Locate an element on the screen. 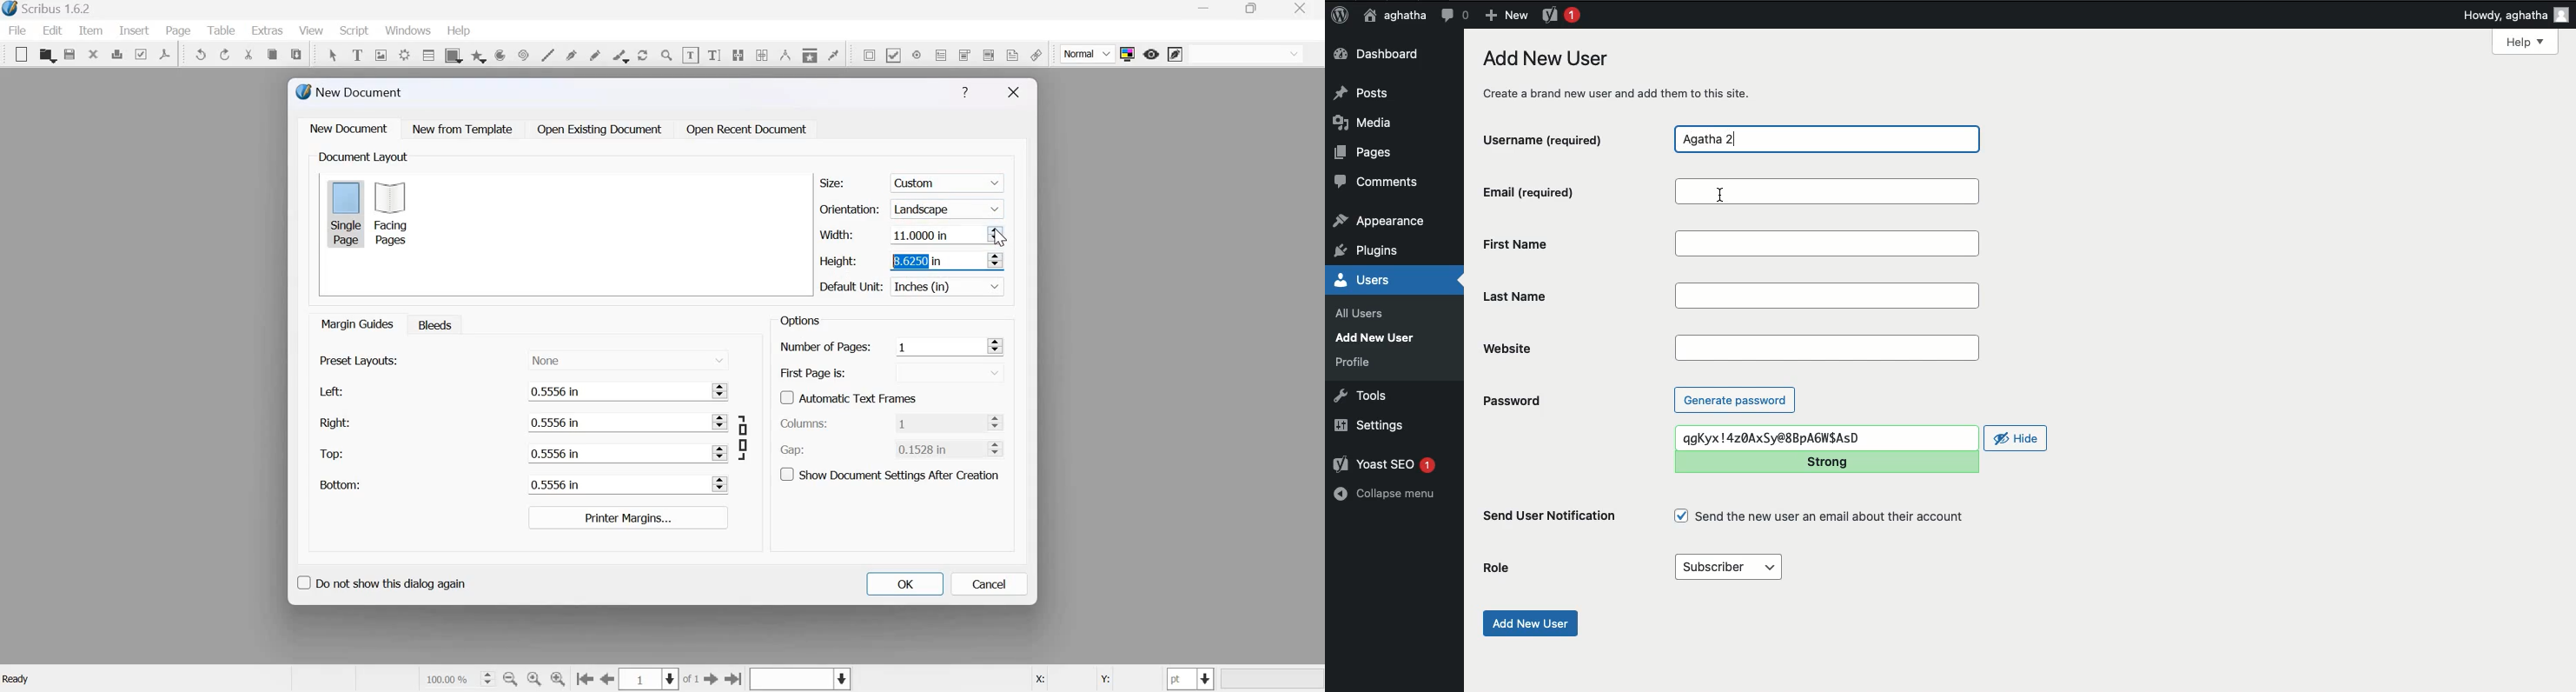 The width and height of the screenshot is (2576, 700). plugins is located at coordinates (1375, 251).